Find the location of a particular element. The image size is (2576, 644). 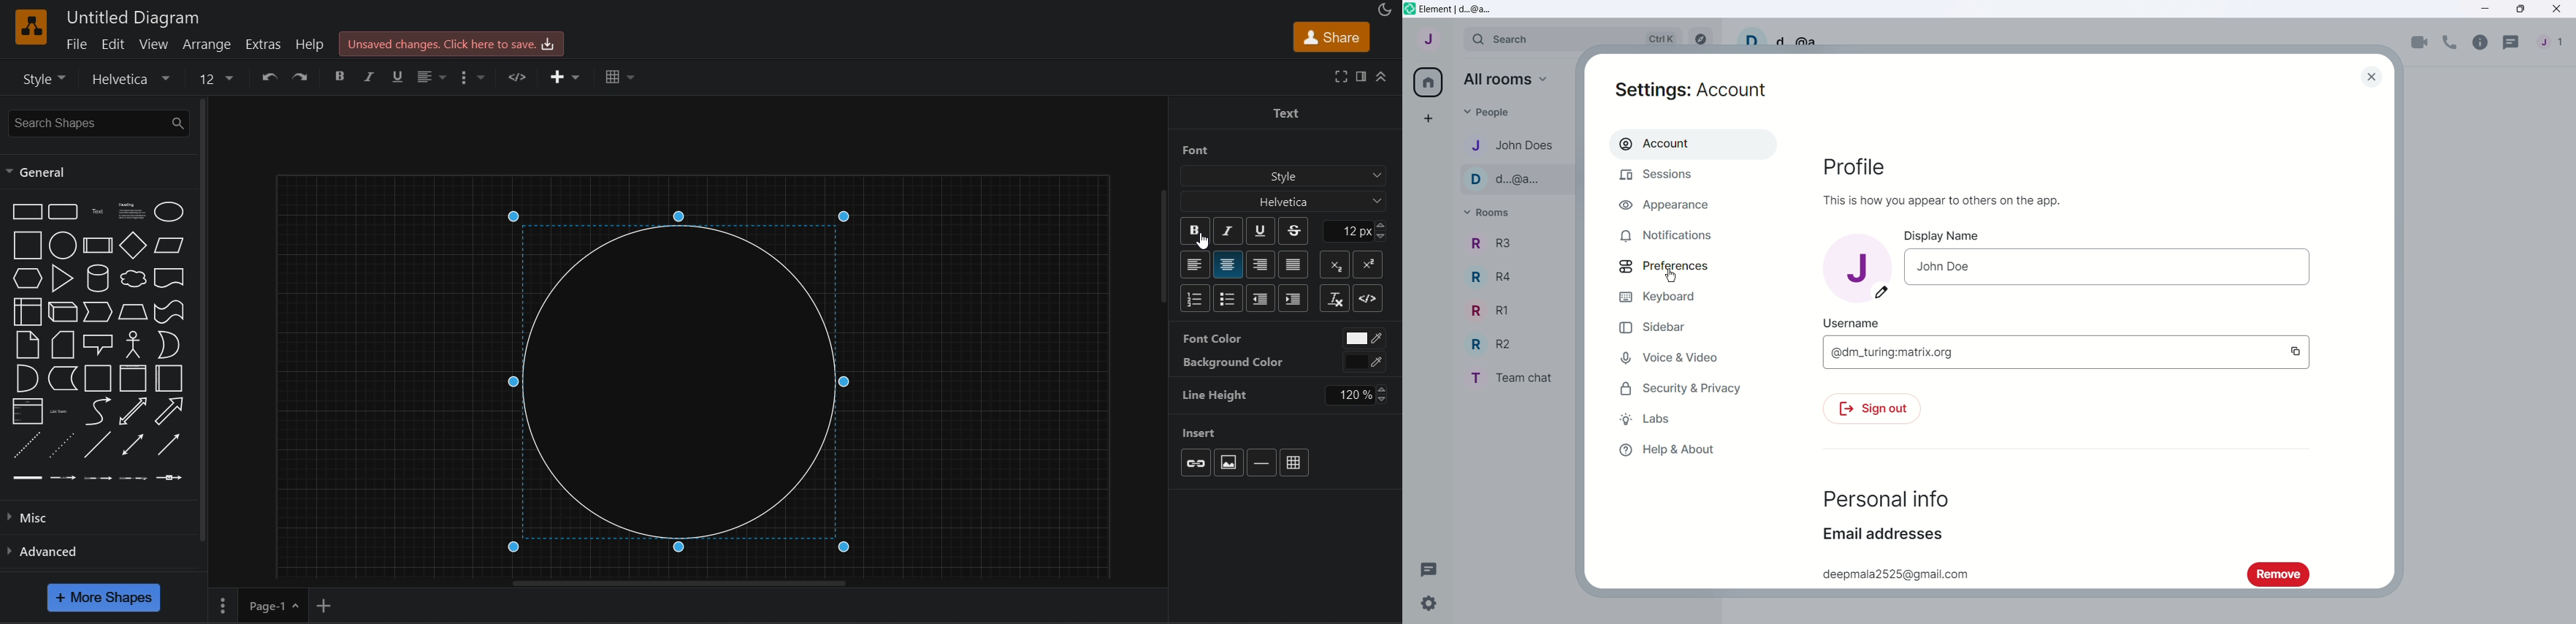

rounded rectangle is located at coordinates (64, 212).